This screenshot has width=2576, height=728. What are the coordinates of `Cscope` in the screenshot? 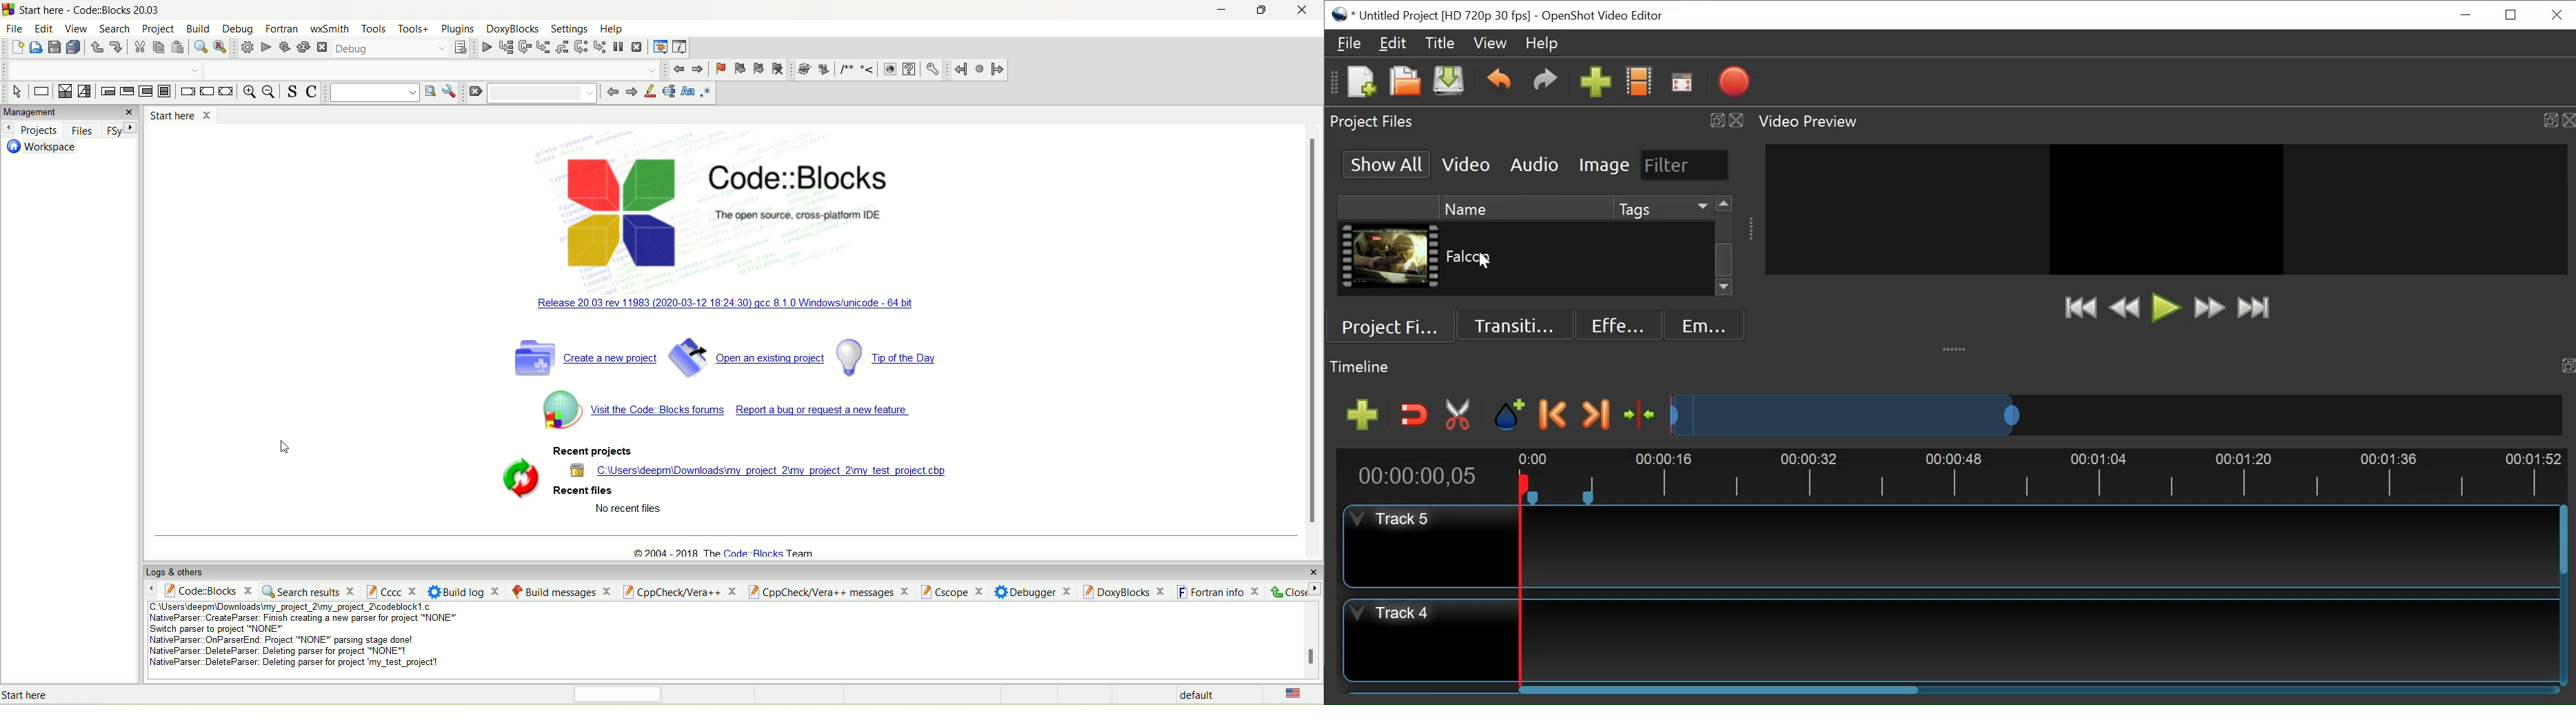 It's located at (960, 594).